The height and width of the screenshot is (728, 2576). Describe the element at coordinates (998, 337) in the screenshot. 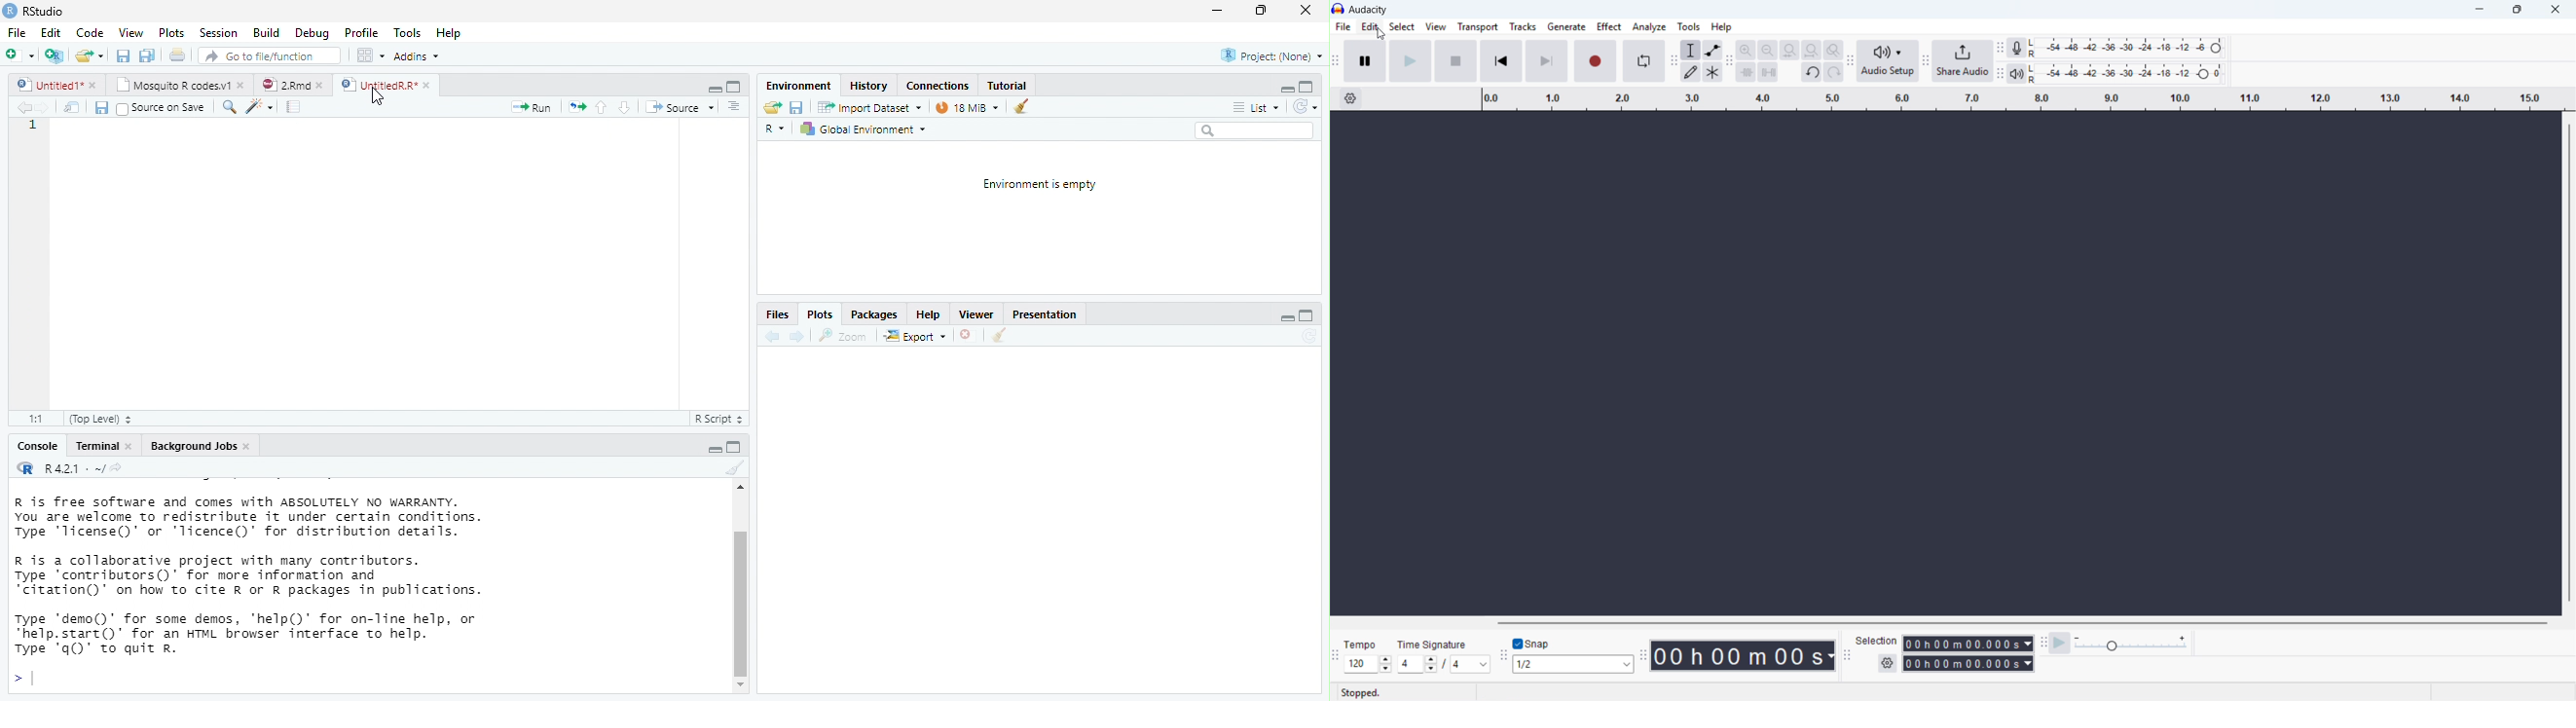

I see `clear` at that location.